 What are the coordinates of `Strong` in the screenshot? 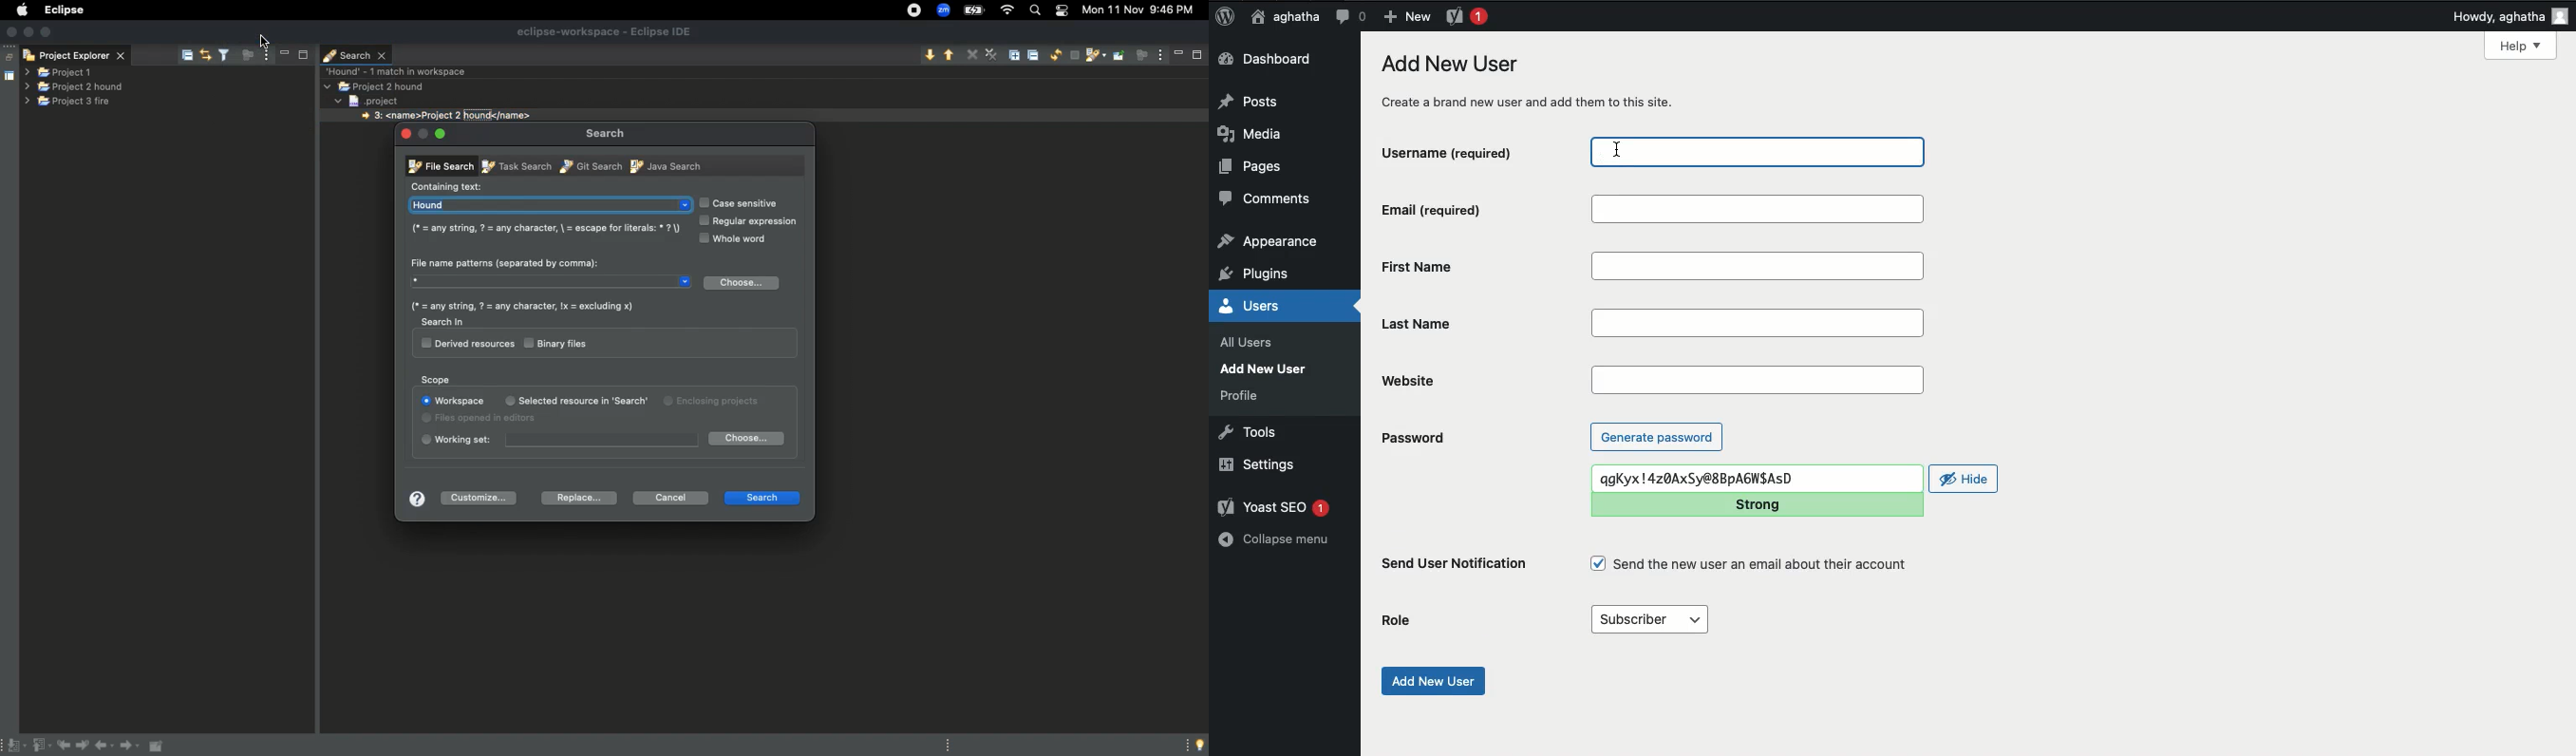 It's located at (1755, 507).